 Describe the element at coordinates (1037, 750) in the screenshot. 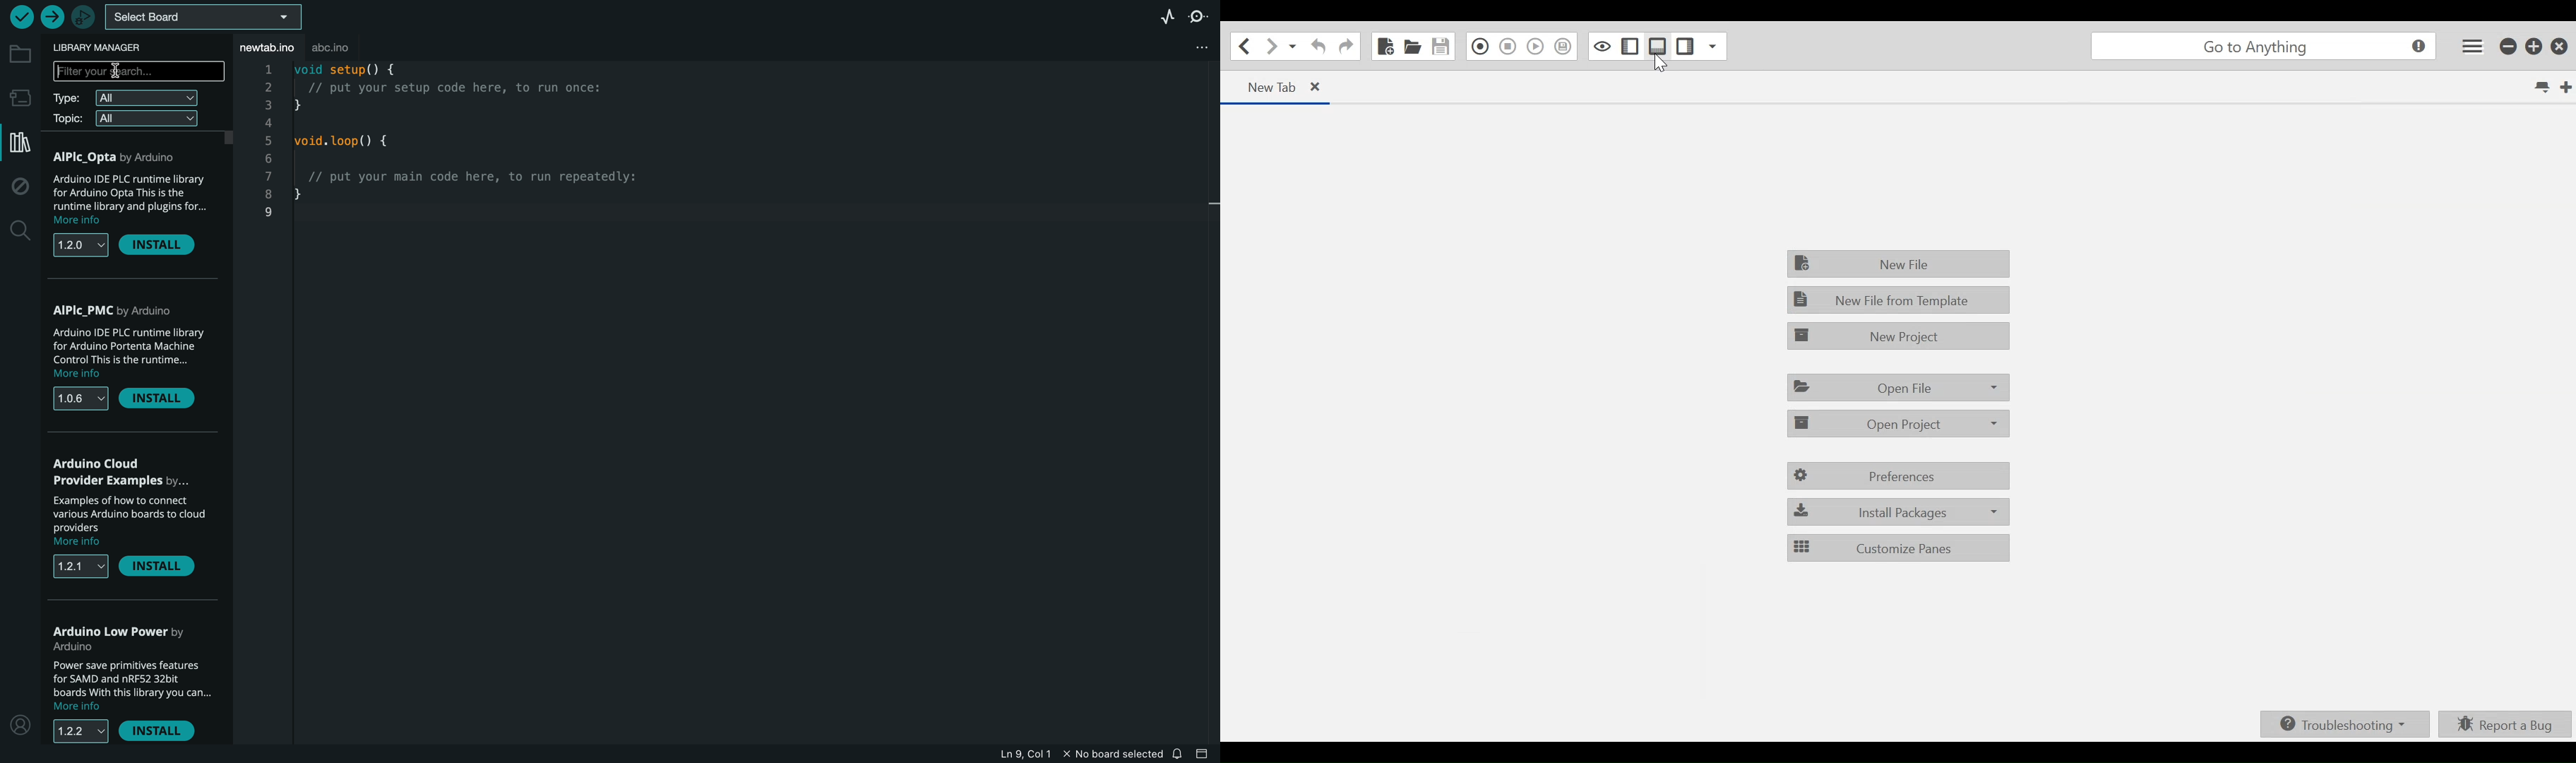

I see `file information` at that location.